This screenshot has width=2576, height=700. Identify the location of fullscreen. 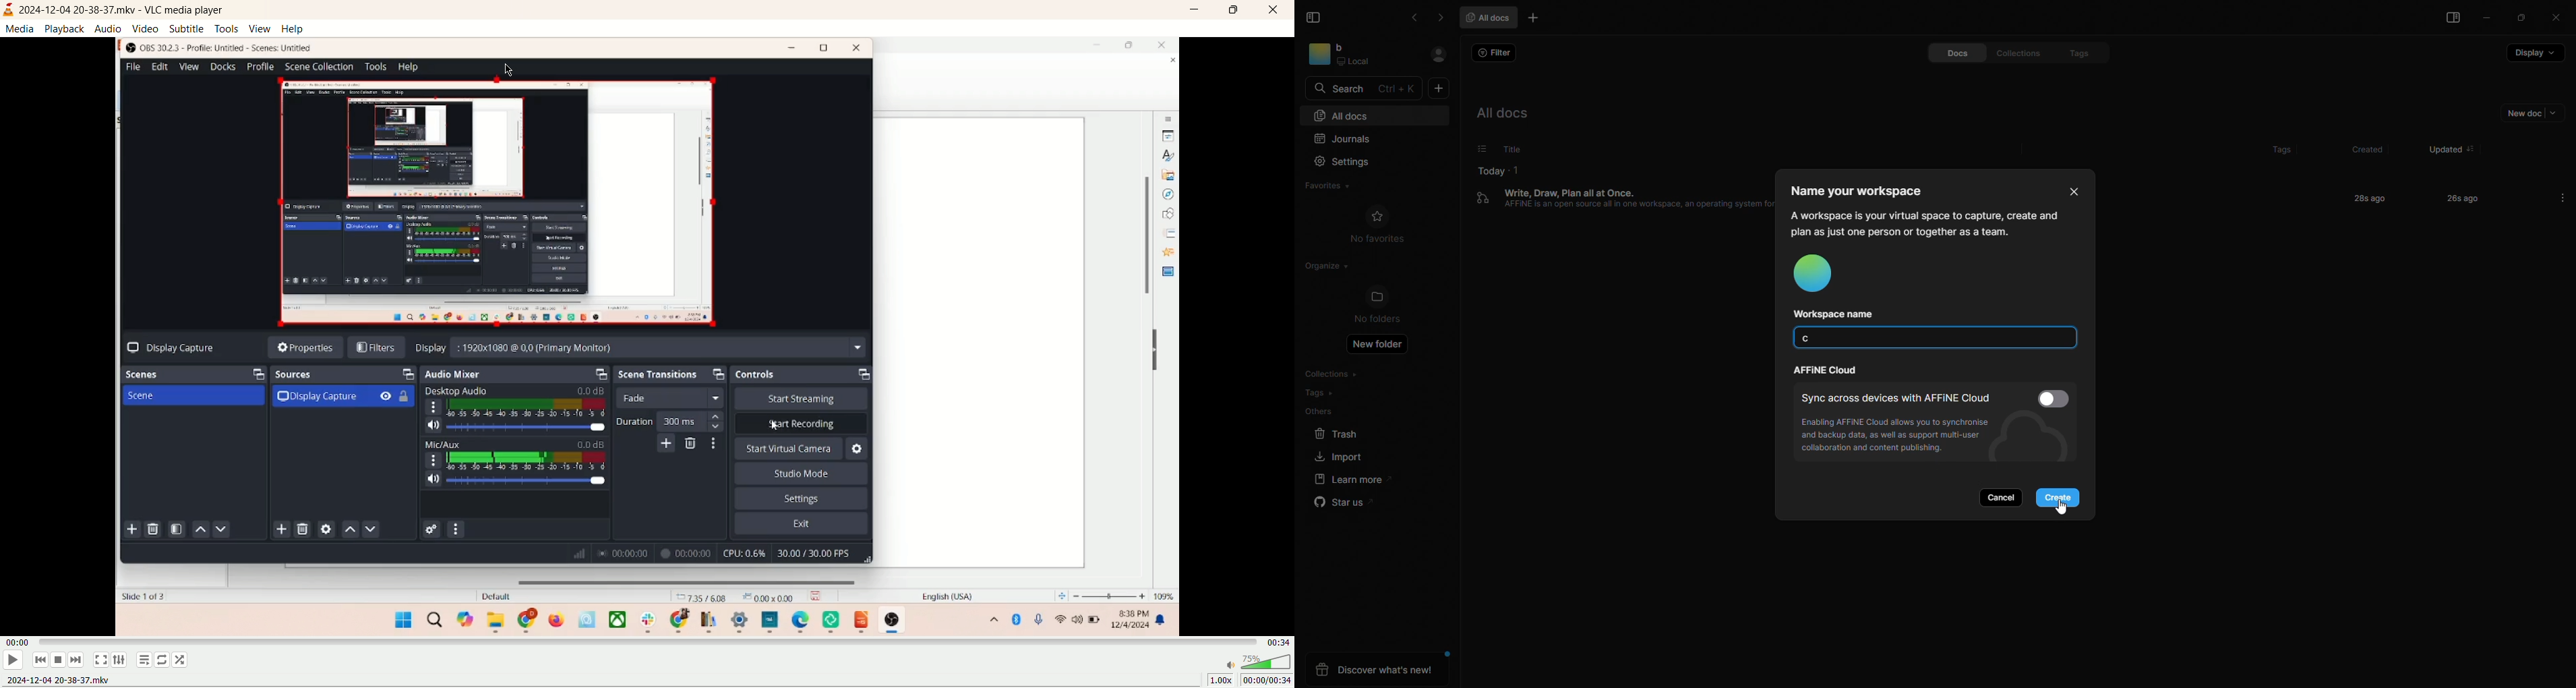
(100, 660).